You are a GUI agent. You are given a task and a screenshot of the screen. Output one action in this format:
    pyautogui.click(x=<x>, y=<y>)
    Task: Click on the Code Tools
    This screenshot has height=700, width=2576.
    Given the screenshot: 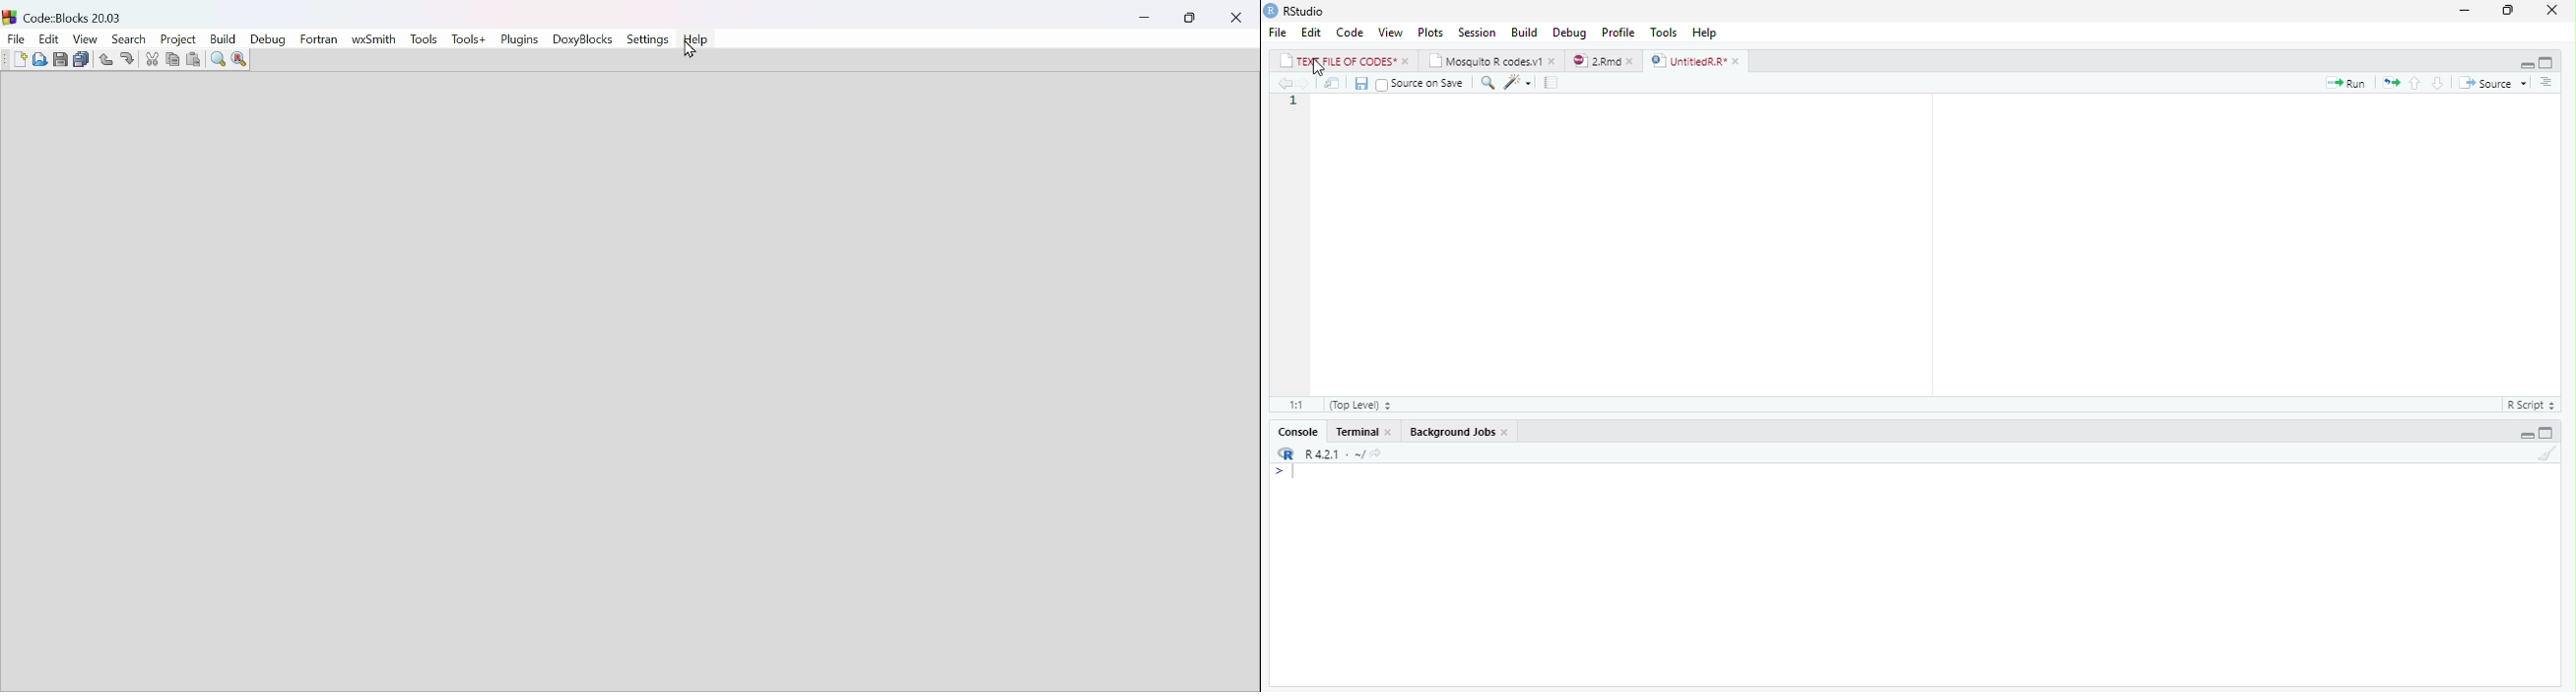 What is the action you would take?
    pyautogui.click(x=1518, y=83)
    